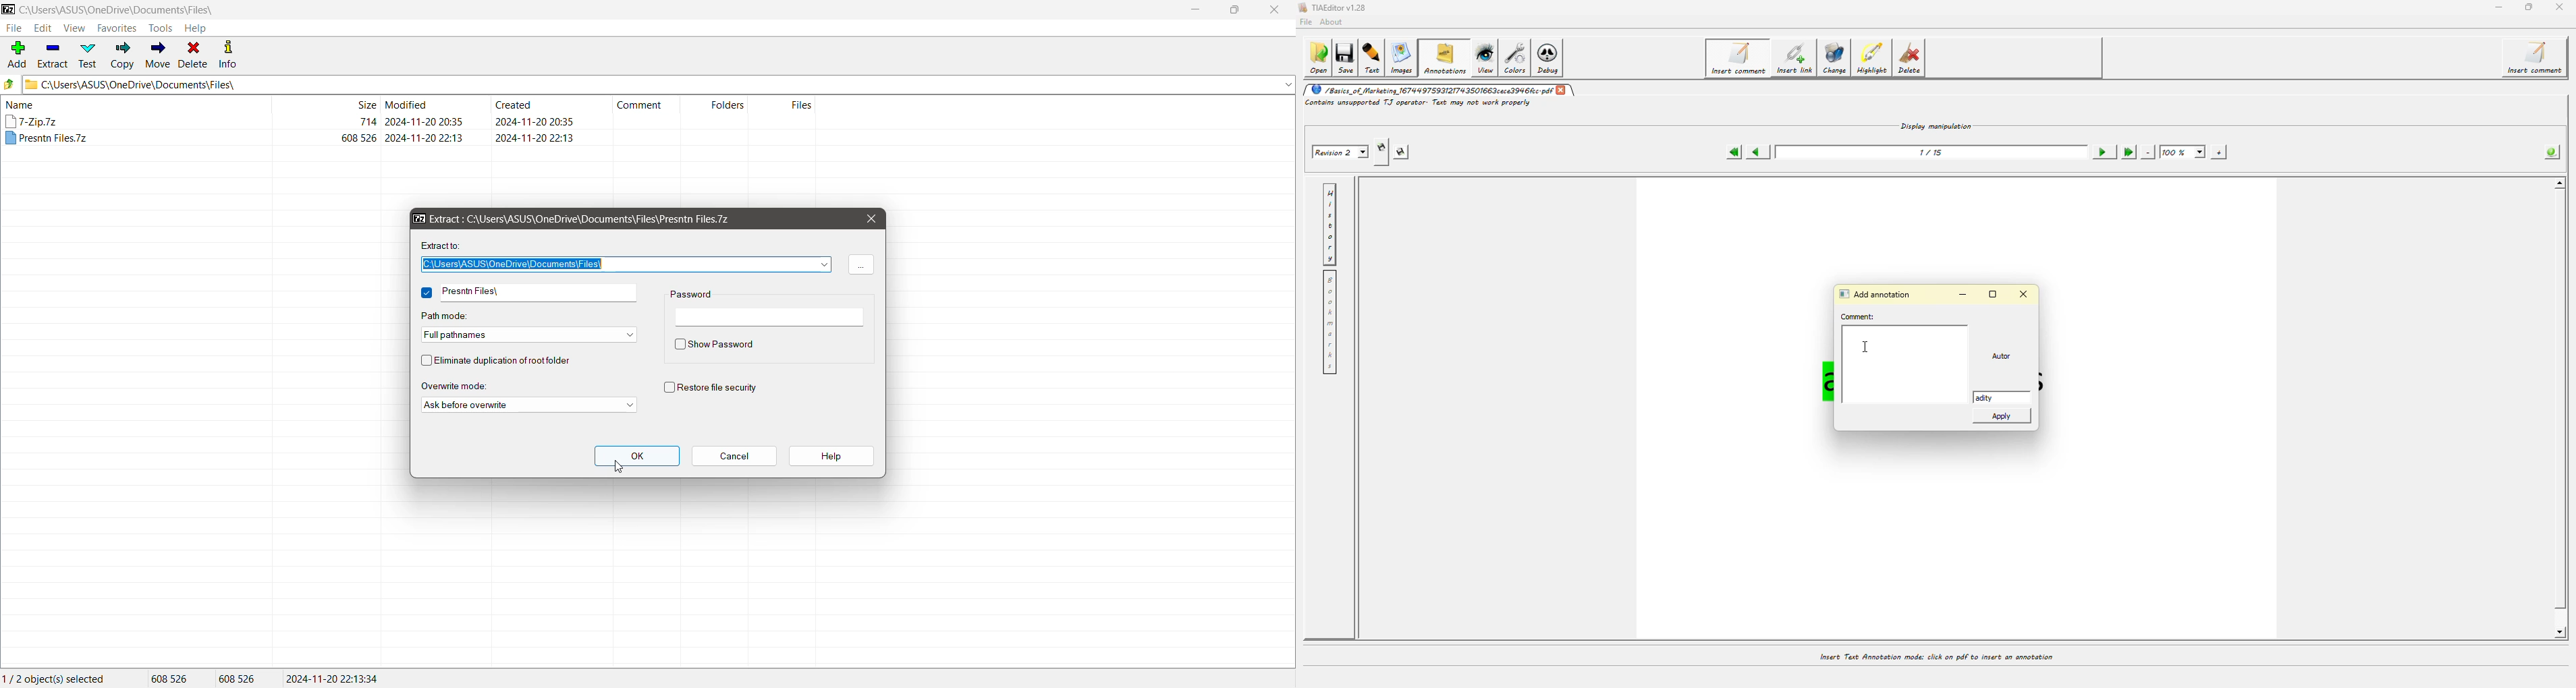  I want to click on Sie of the last fie selected, so click(240, 679).